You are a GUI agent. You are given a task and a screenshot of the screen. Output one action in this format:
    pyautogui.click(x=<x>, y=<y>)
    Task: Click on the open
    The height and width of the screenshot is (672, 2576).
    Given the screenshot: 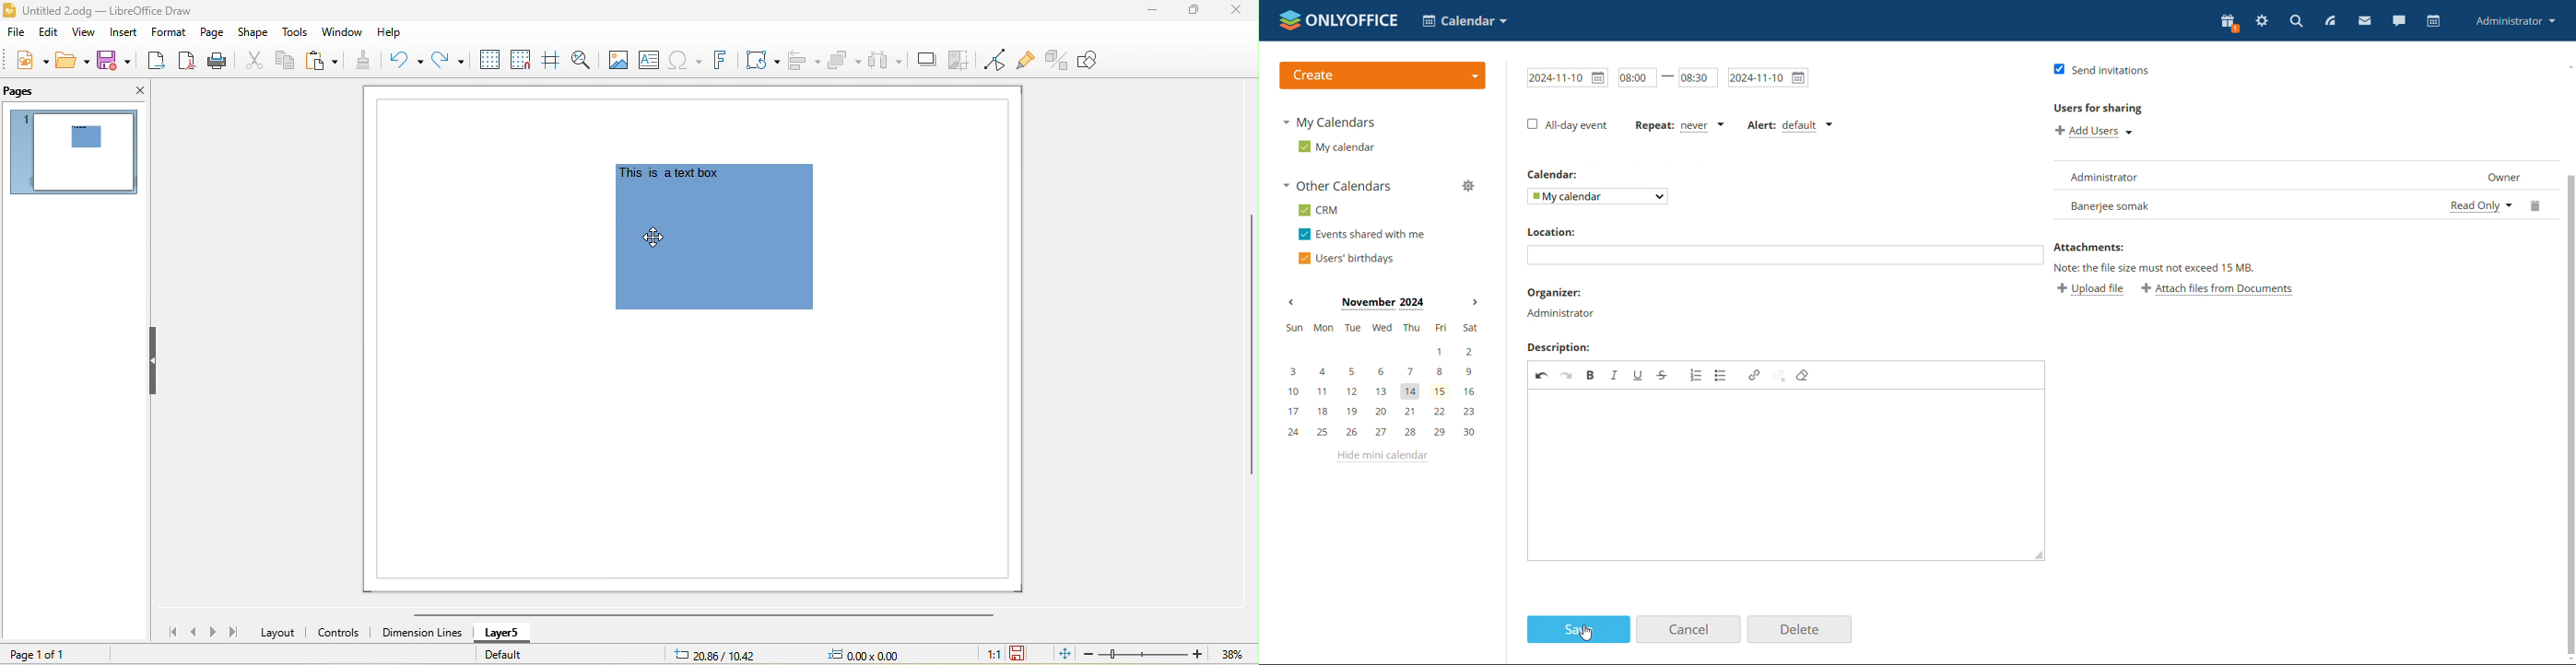 What is the action you would take?
    pyautogui.click(x=70, y=58)
    